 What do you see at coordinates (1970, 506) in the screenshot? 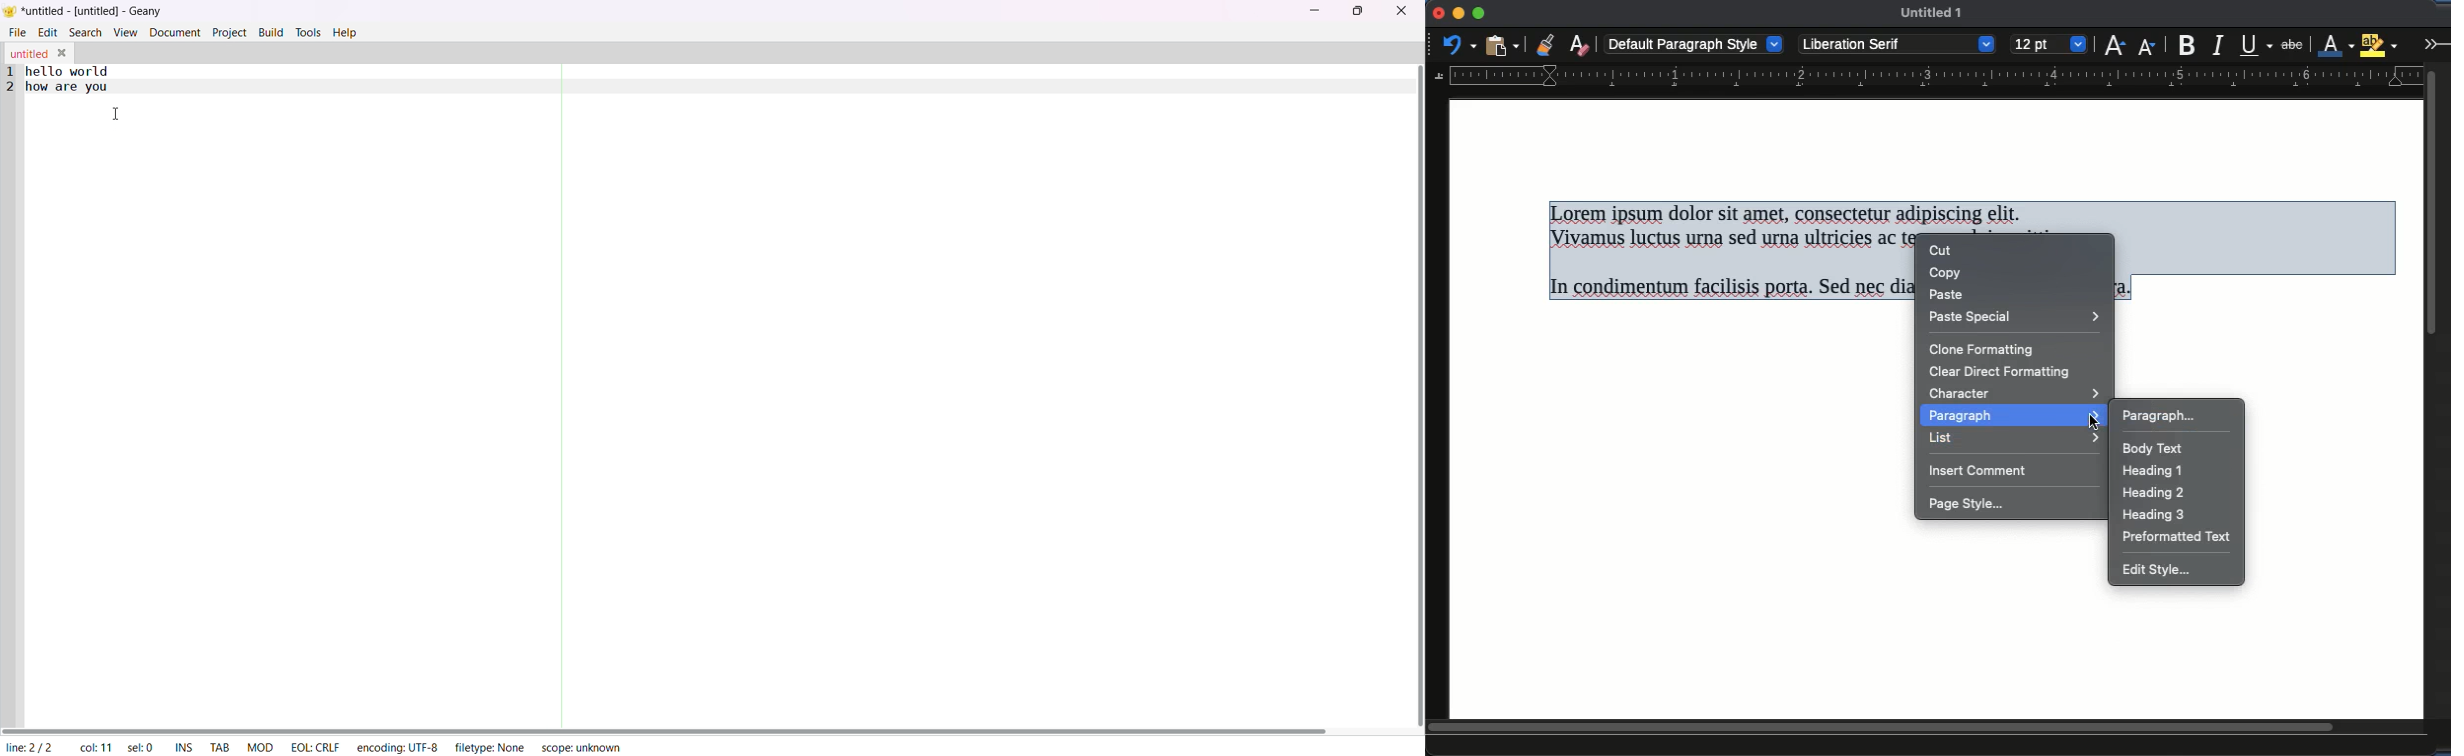
I see `page style ` at bounding box center [1970, 506].